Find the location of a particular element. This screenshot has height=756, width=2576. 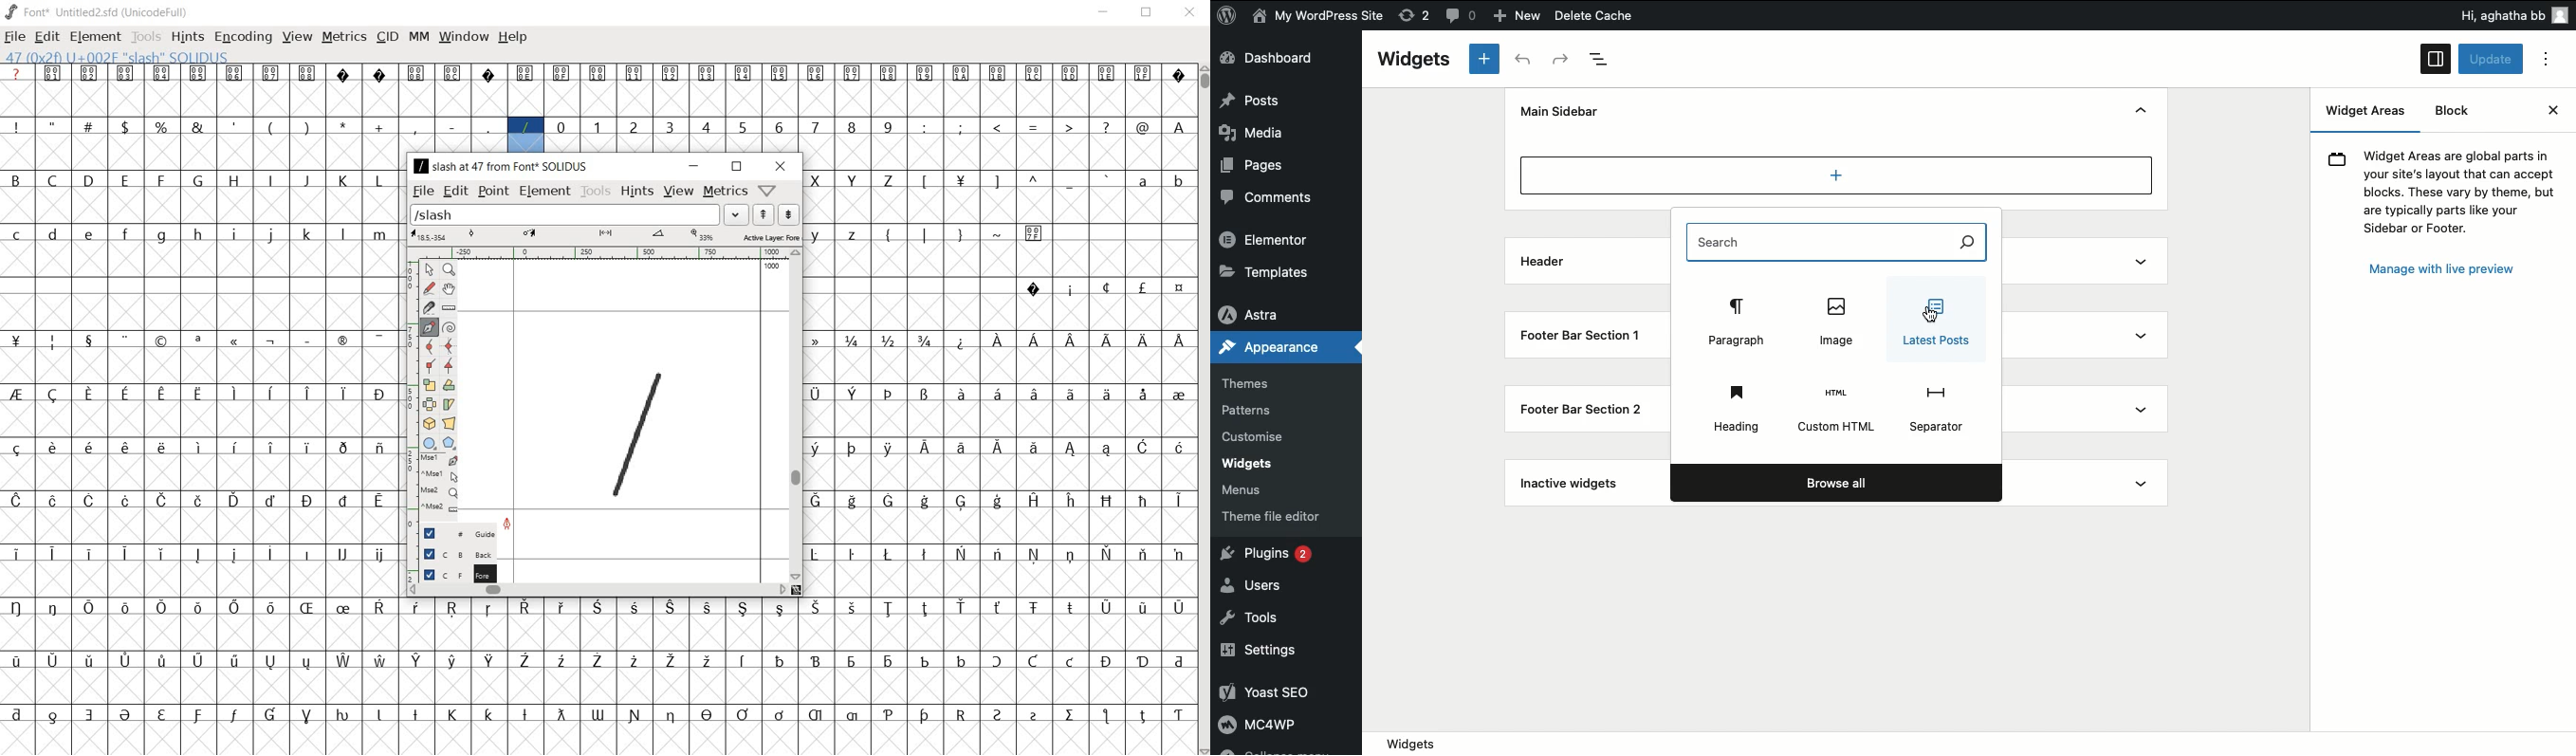

WINDOW is located at coordinates (462, 37).